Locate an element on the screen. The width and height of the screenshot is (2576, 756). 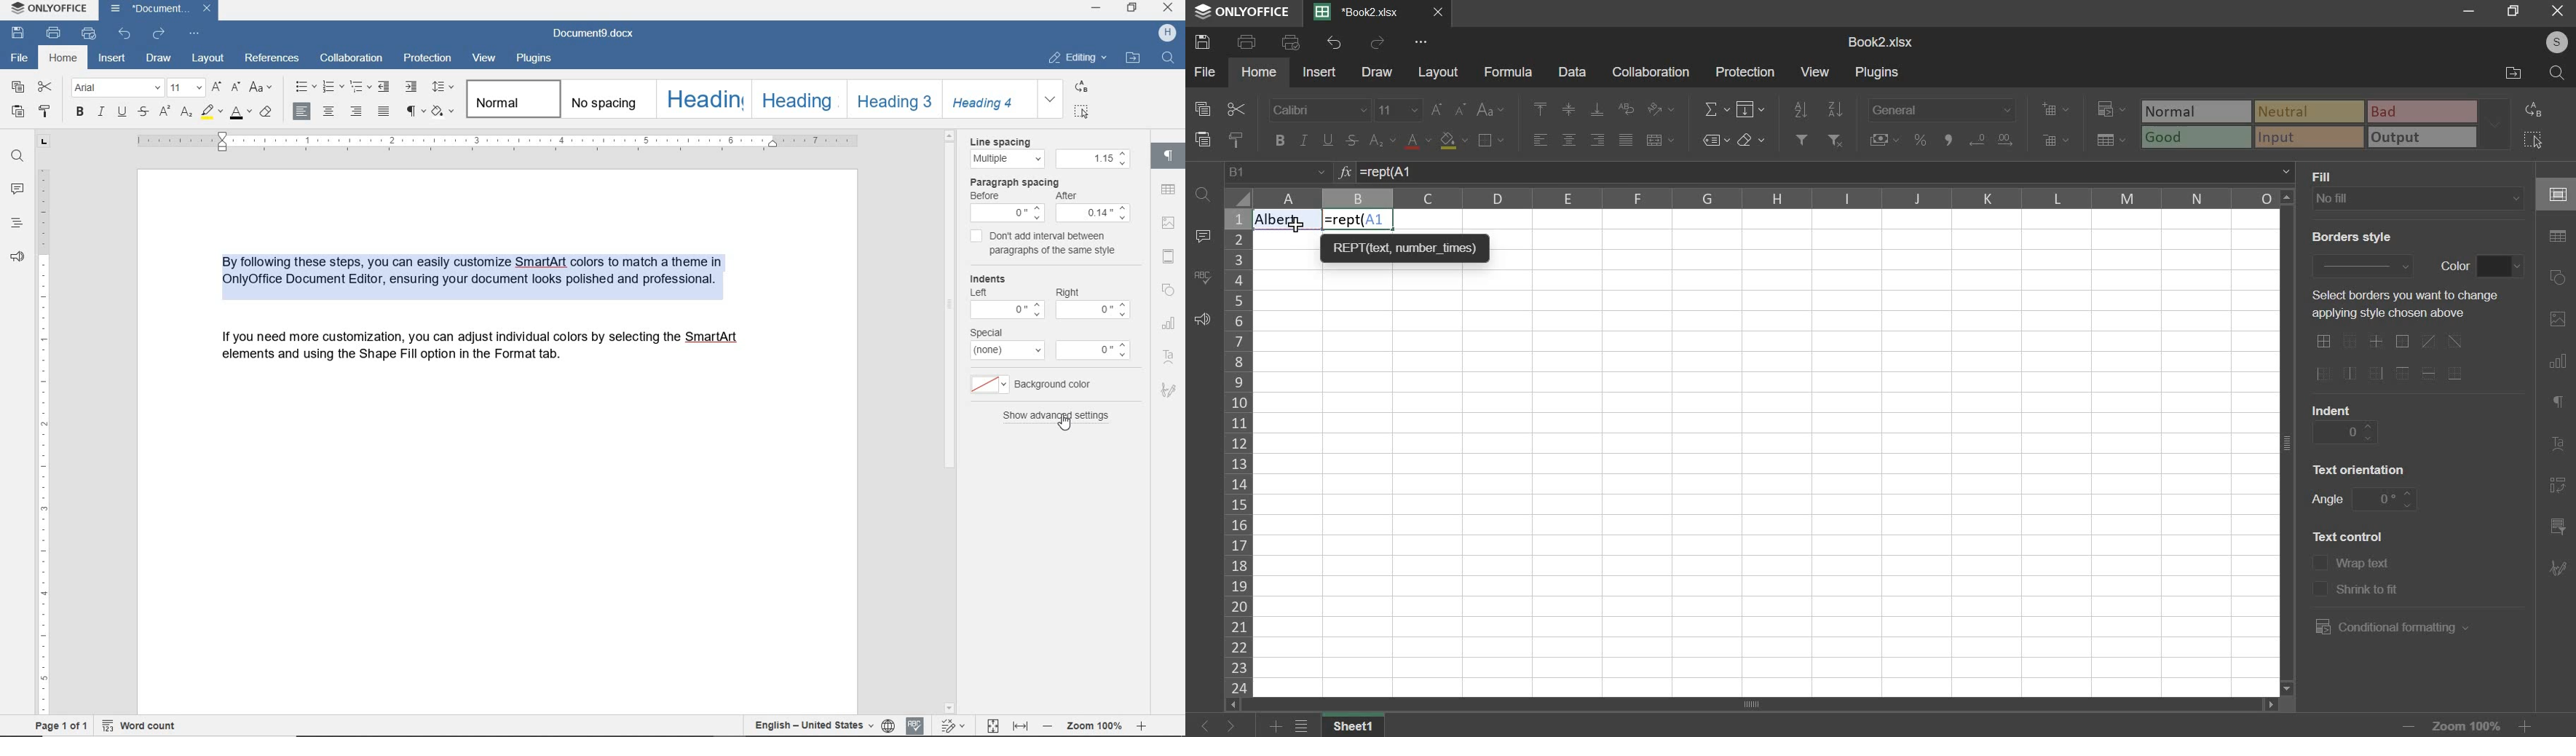
PARAGRAPH SPACING is located at coordinates (1016, 182).